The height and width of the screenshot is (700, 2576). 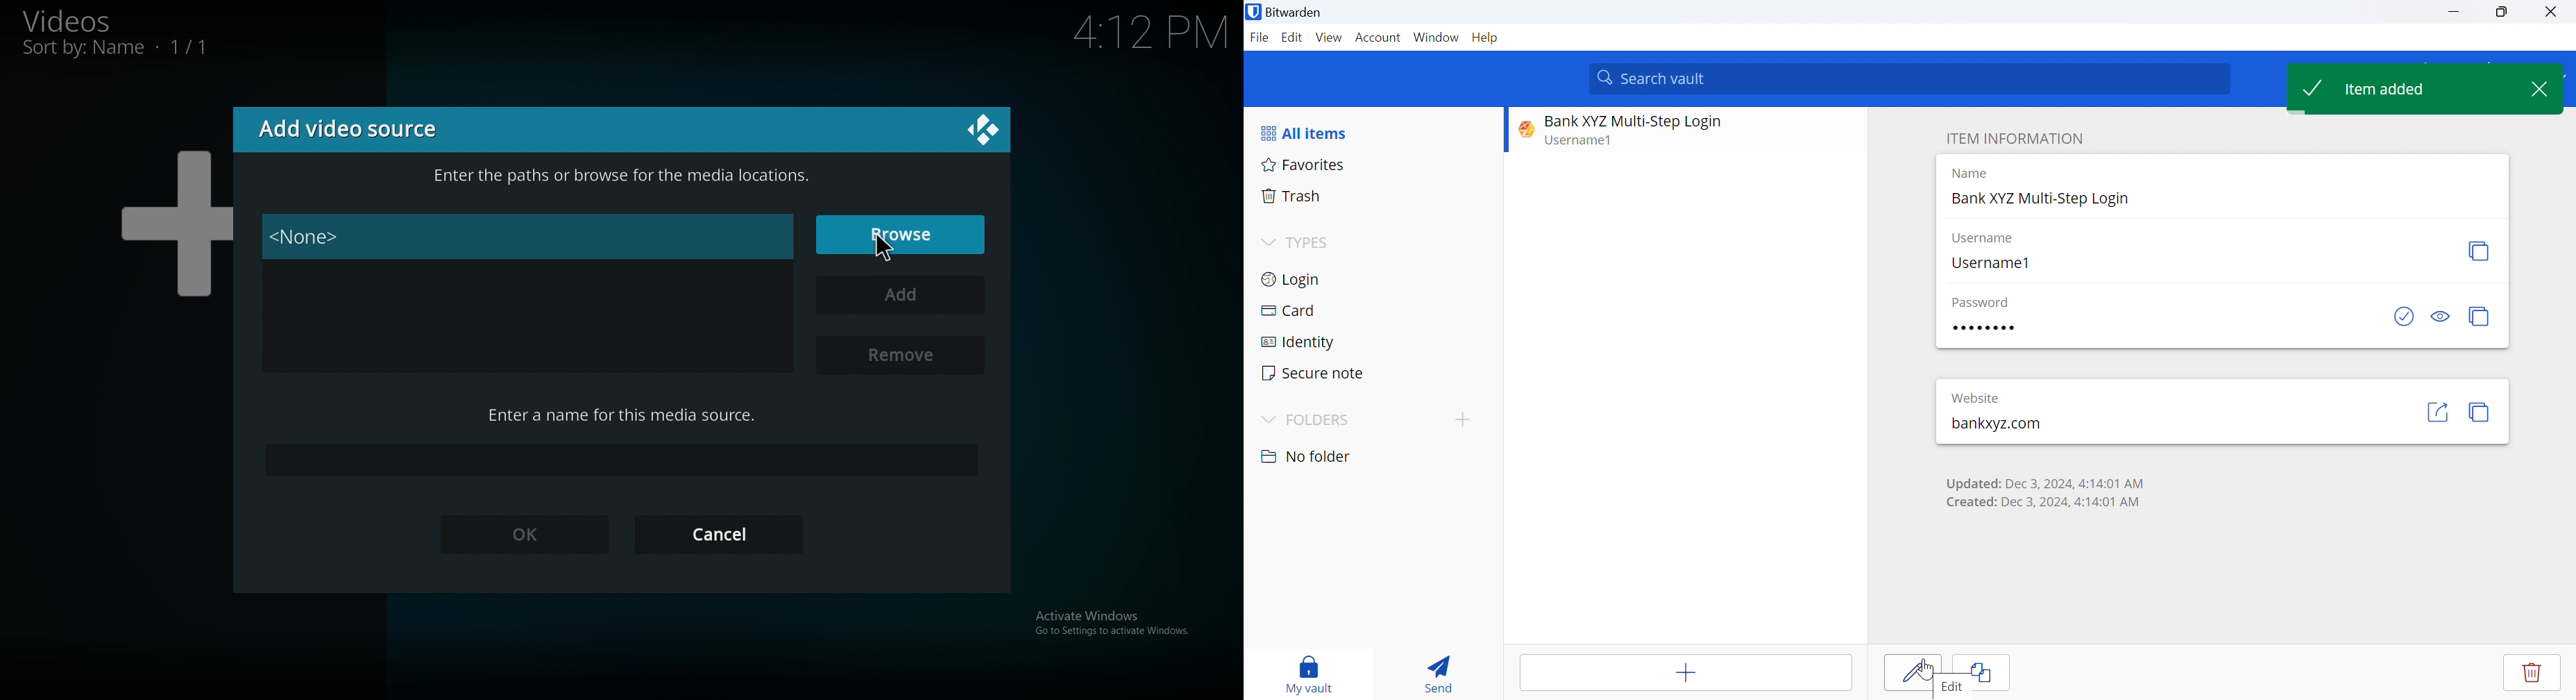 What do you see at coordinates (2479, 250) in the screenshot?
I see `Copy Username` at bounding box center [2479, 250].